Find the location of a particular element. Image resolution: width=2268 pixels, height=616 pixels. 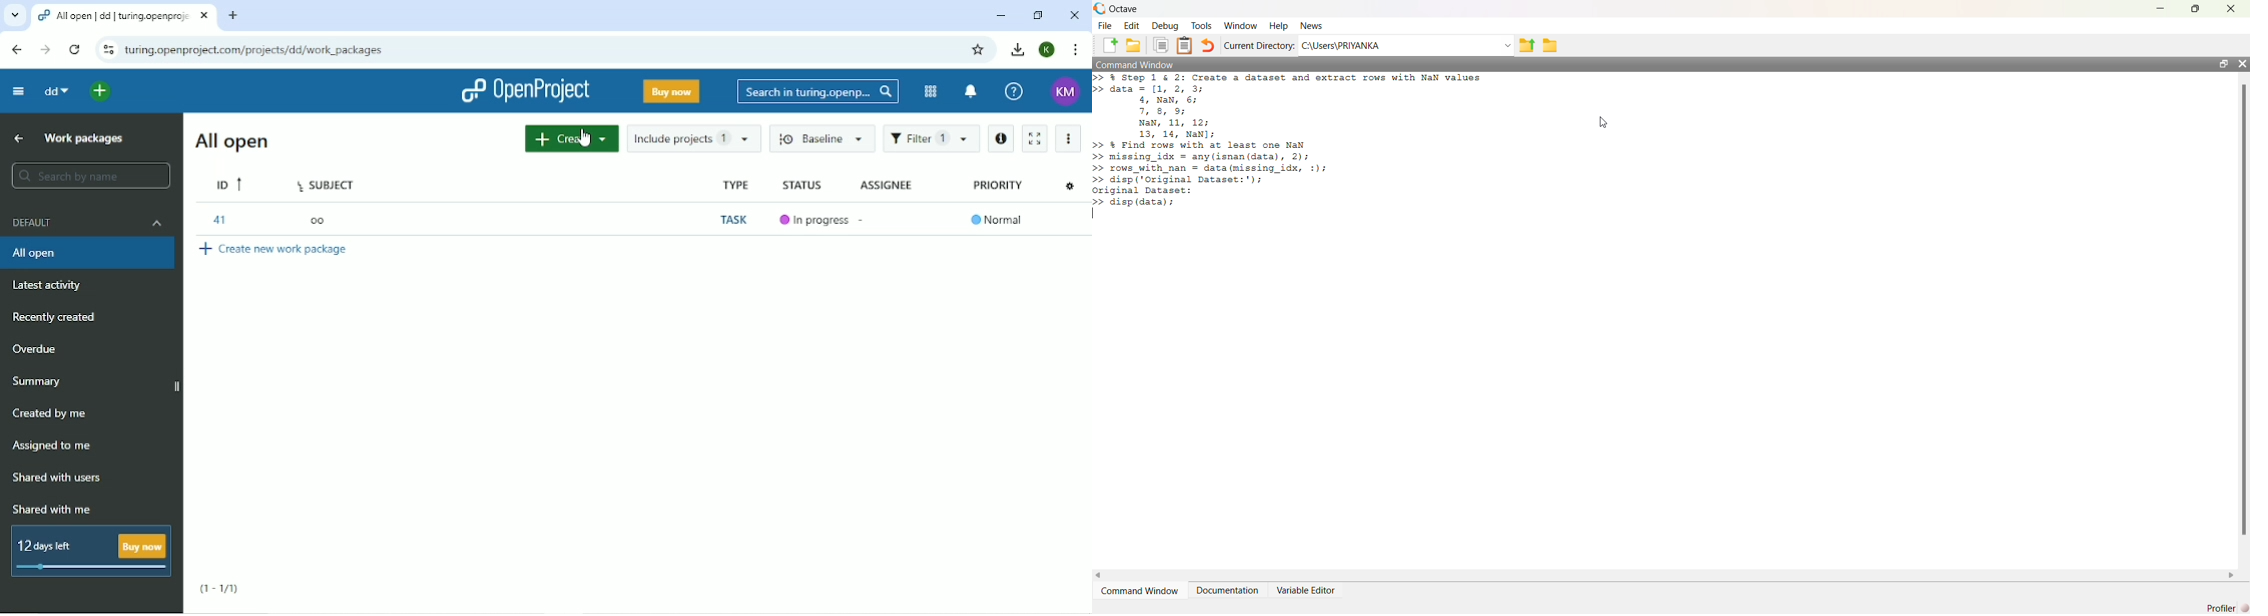

41 is located at coordinates (219, 219).